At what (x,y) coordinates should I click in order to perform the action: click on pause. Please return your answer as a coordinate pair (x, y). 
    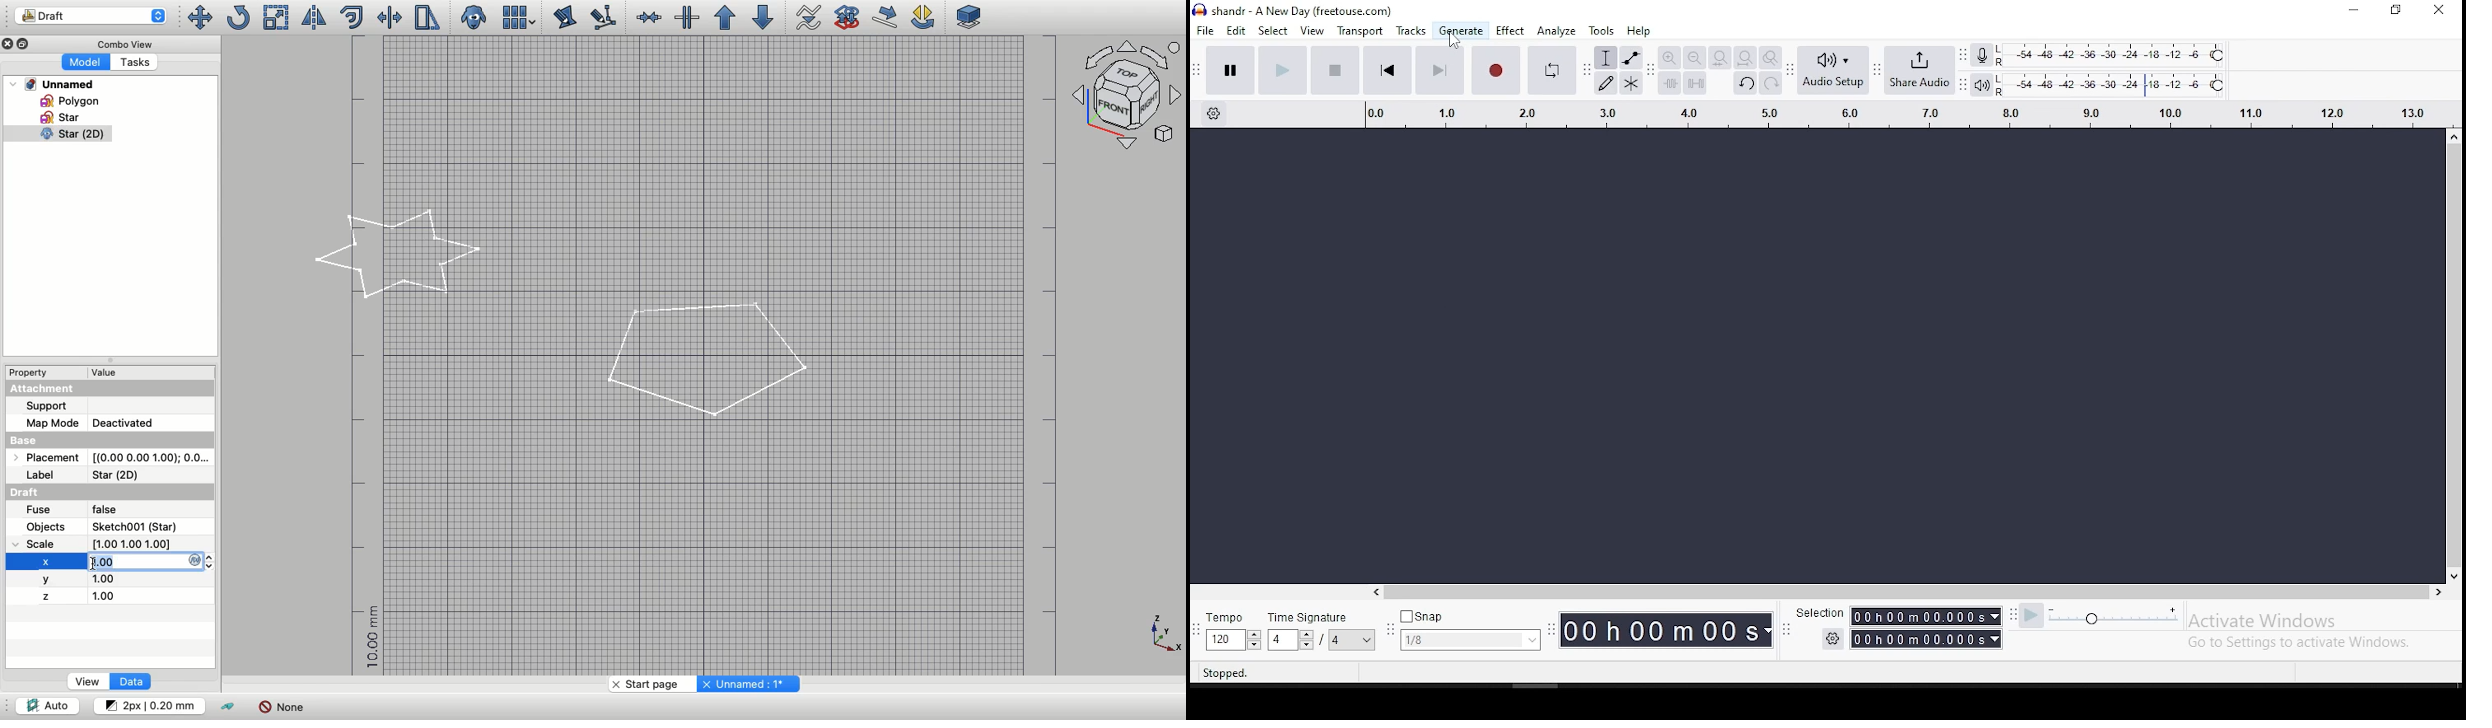
    Looking at the image, I should click on (1230, 70).